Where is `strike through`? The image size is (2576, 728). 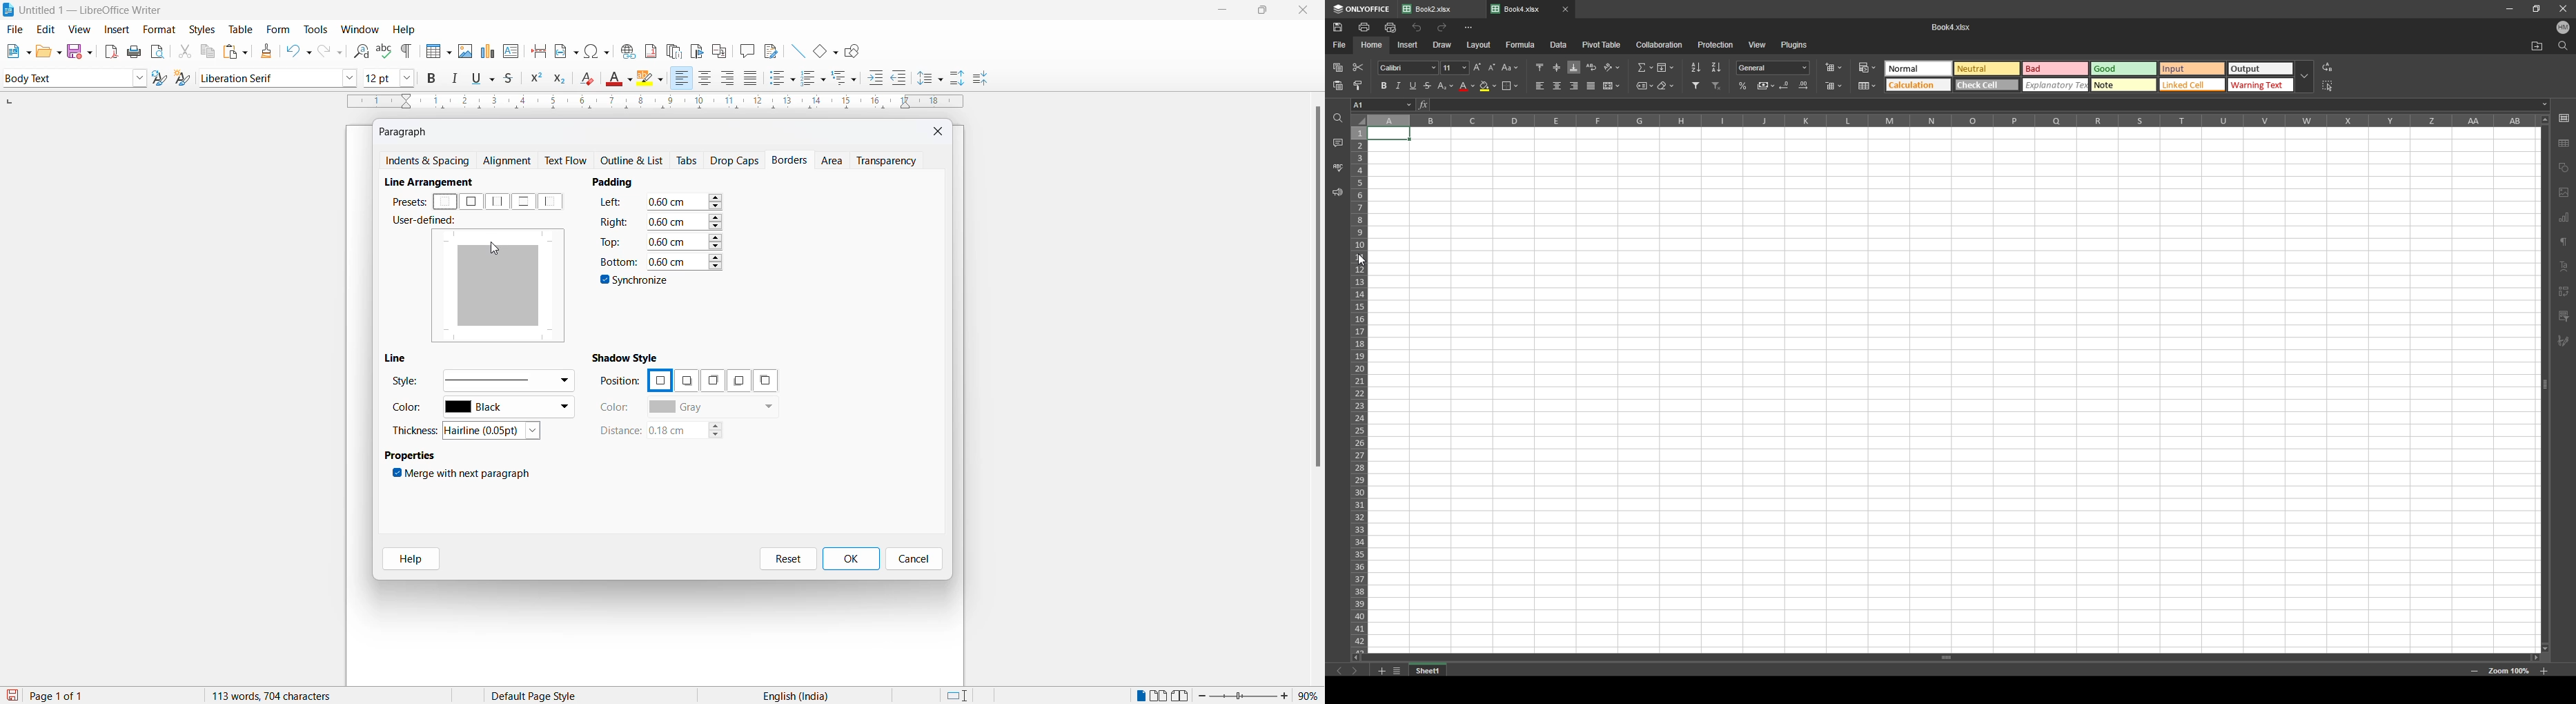 strike through is located at coordinates (513, 79).